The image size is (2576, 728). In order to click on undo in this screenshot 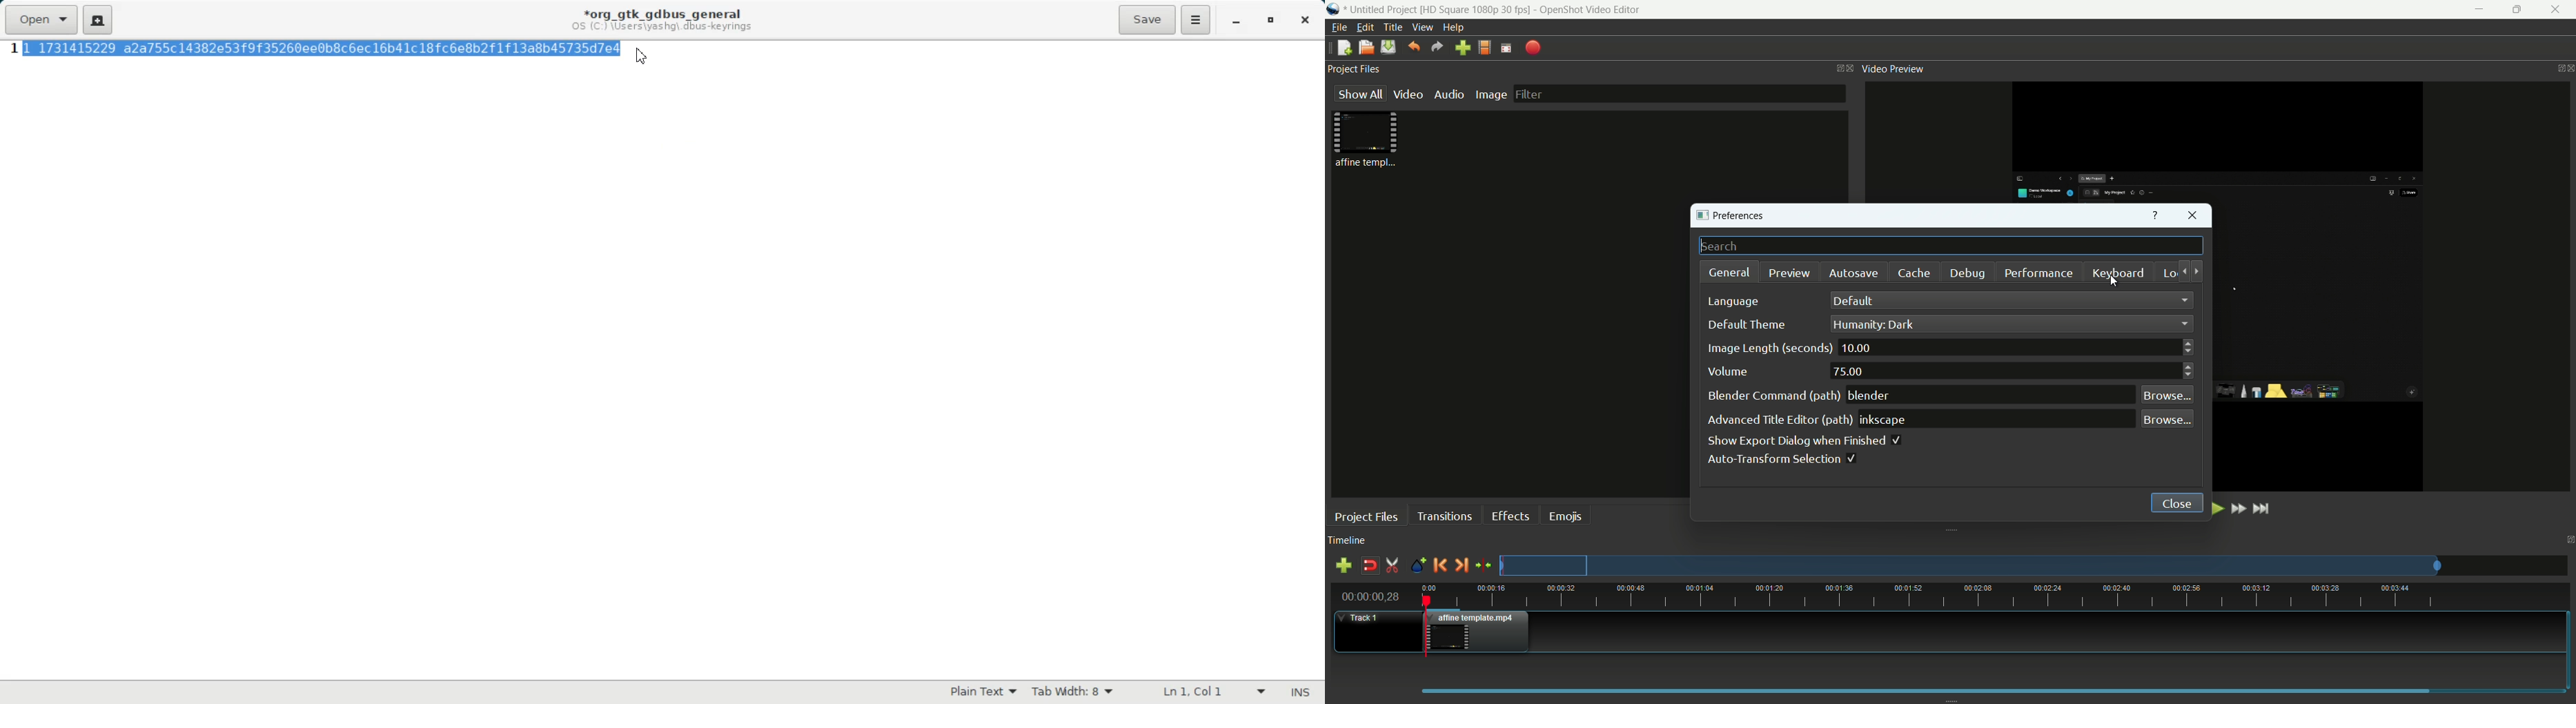, I will do `click(1414, 46)`.